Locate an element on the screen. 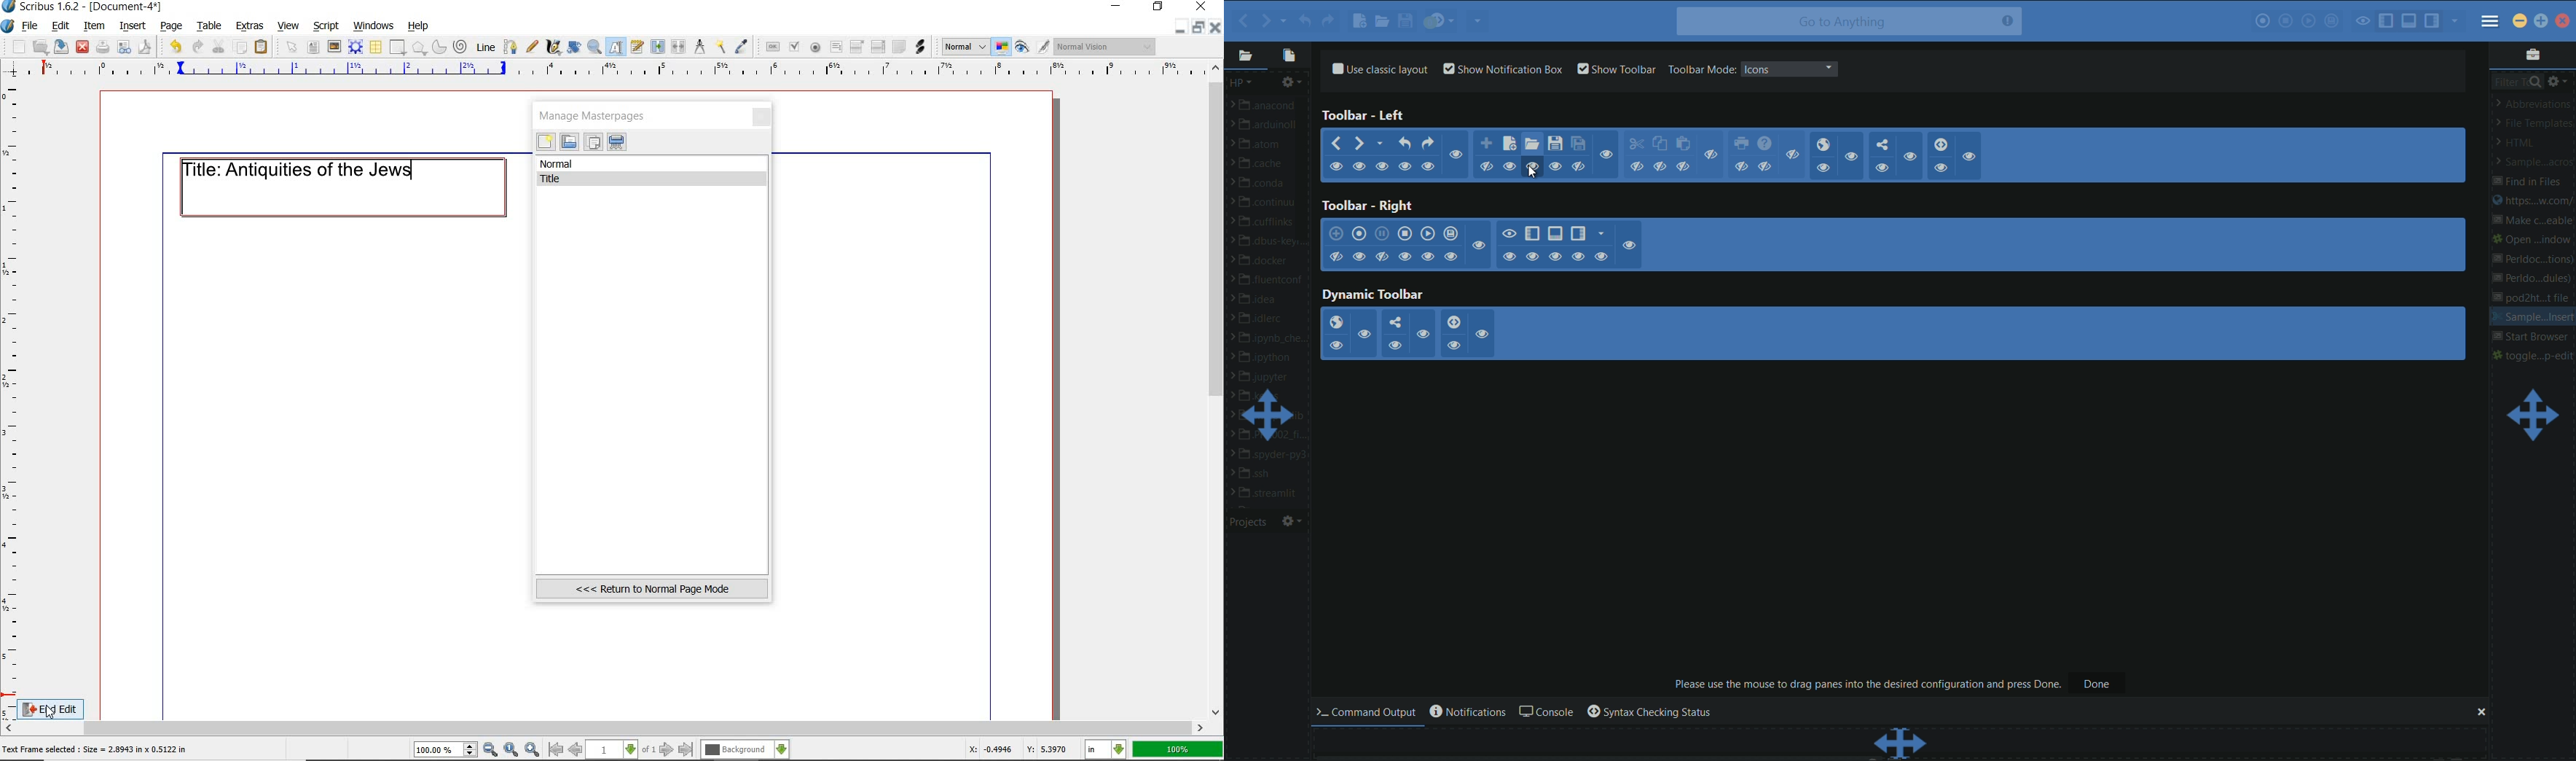  scrollbar is located at coordinates (1217, 389).